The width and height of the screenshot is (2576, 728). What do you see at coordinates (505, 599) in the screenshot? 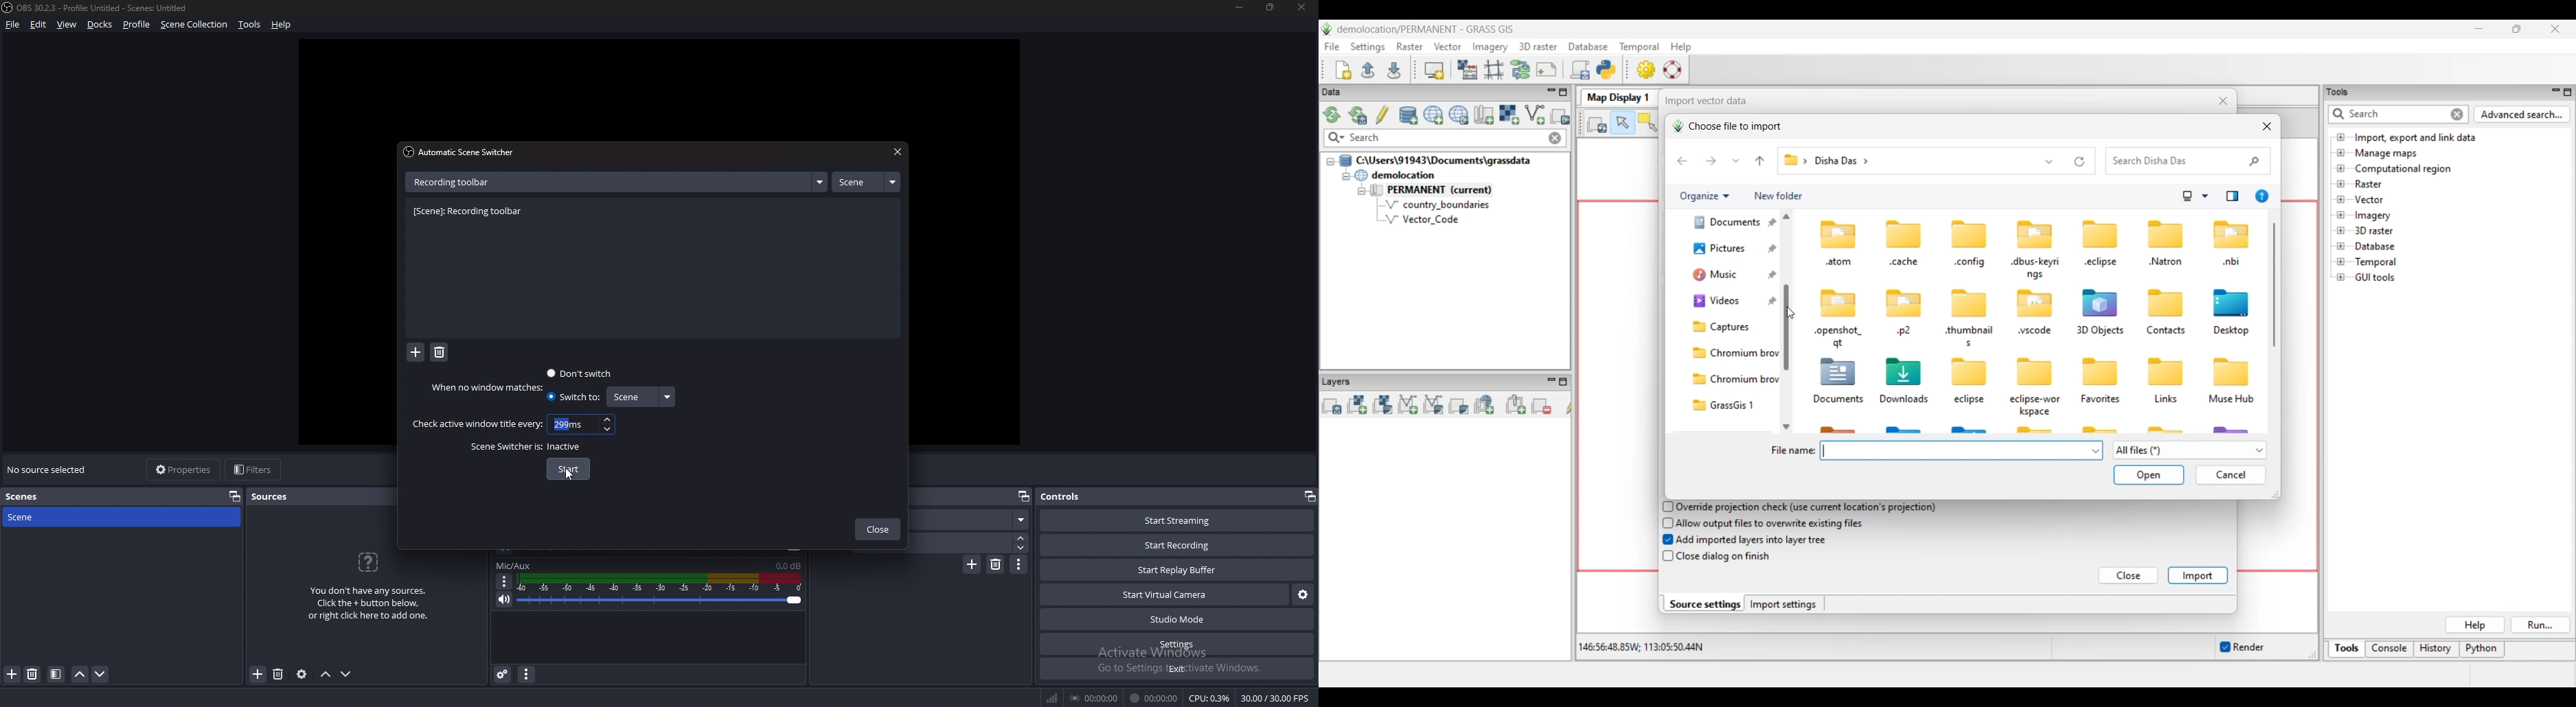
I see `mute` at bounding box center [505, 599].